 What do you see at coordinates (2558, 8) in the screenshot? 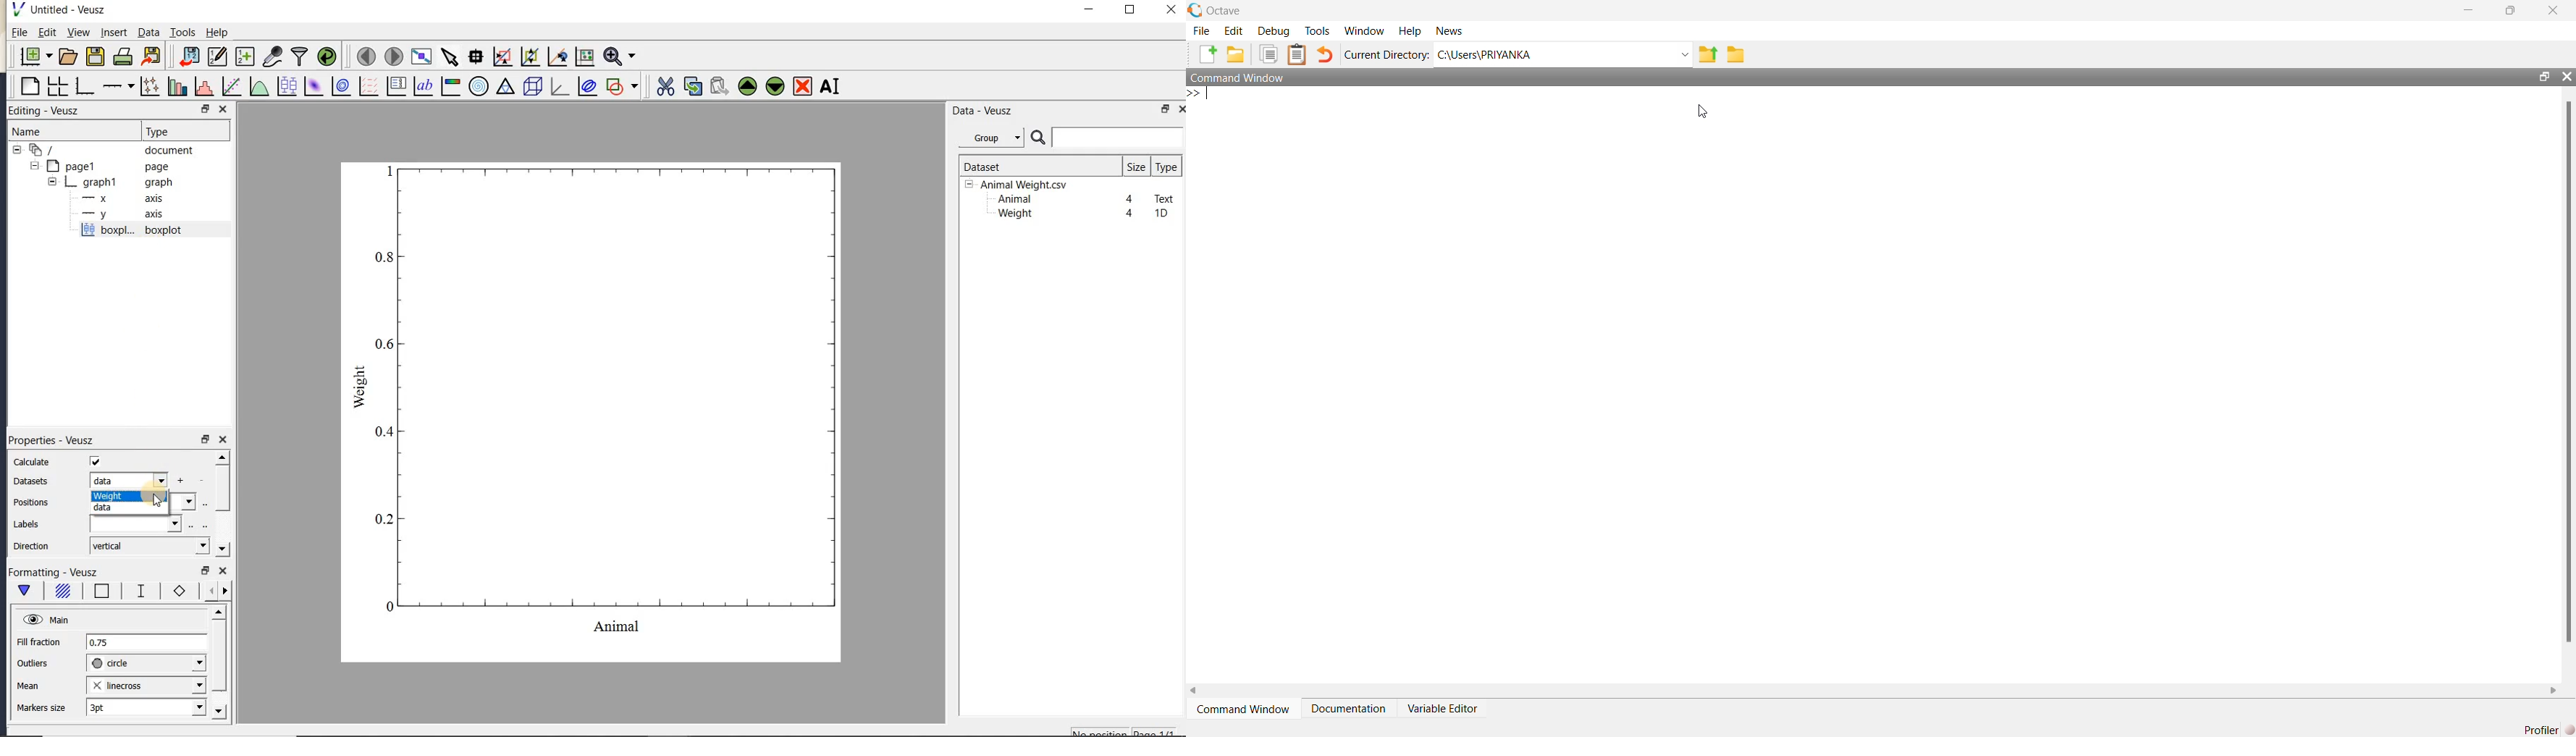
I see `close` at bounding box center [2558, 8].